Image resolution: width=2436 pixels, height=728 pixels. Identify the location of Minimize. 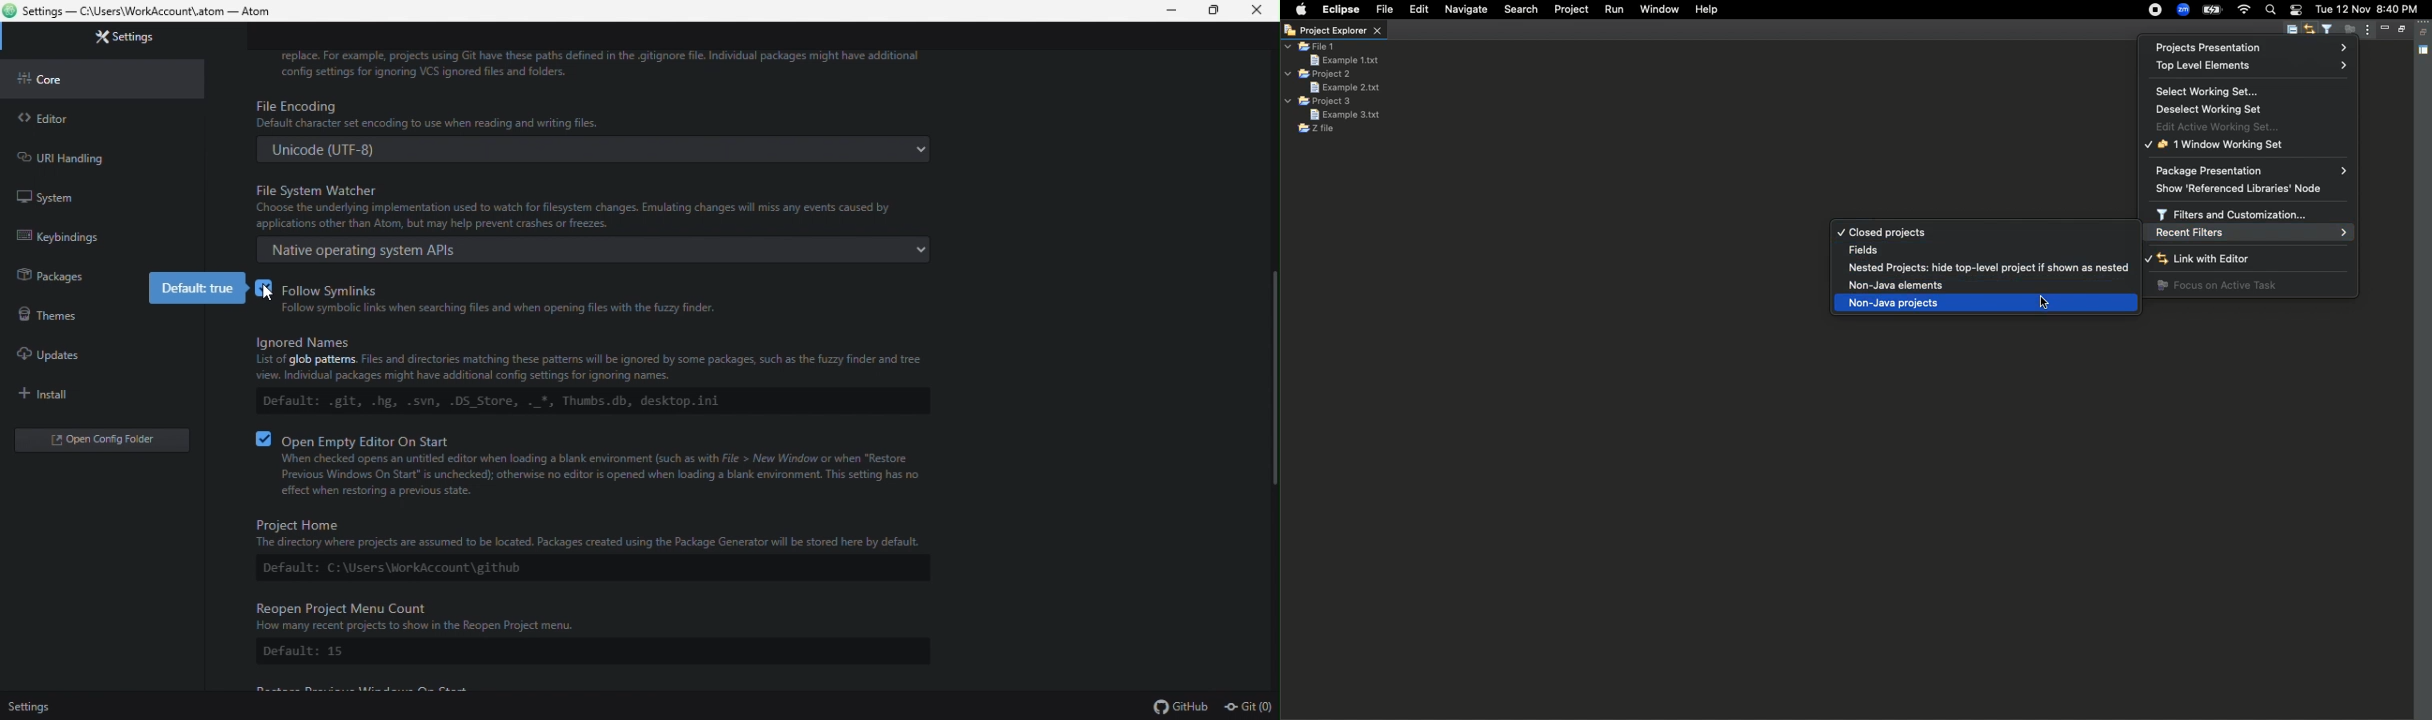
(2384, 28).